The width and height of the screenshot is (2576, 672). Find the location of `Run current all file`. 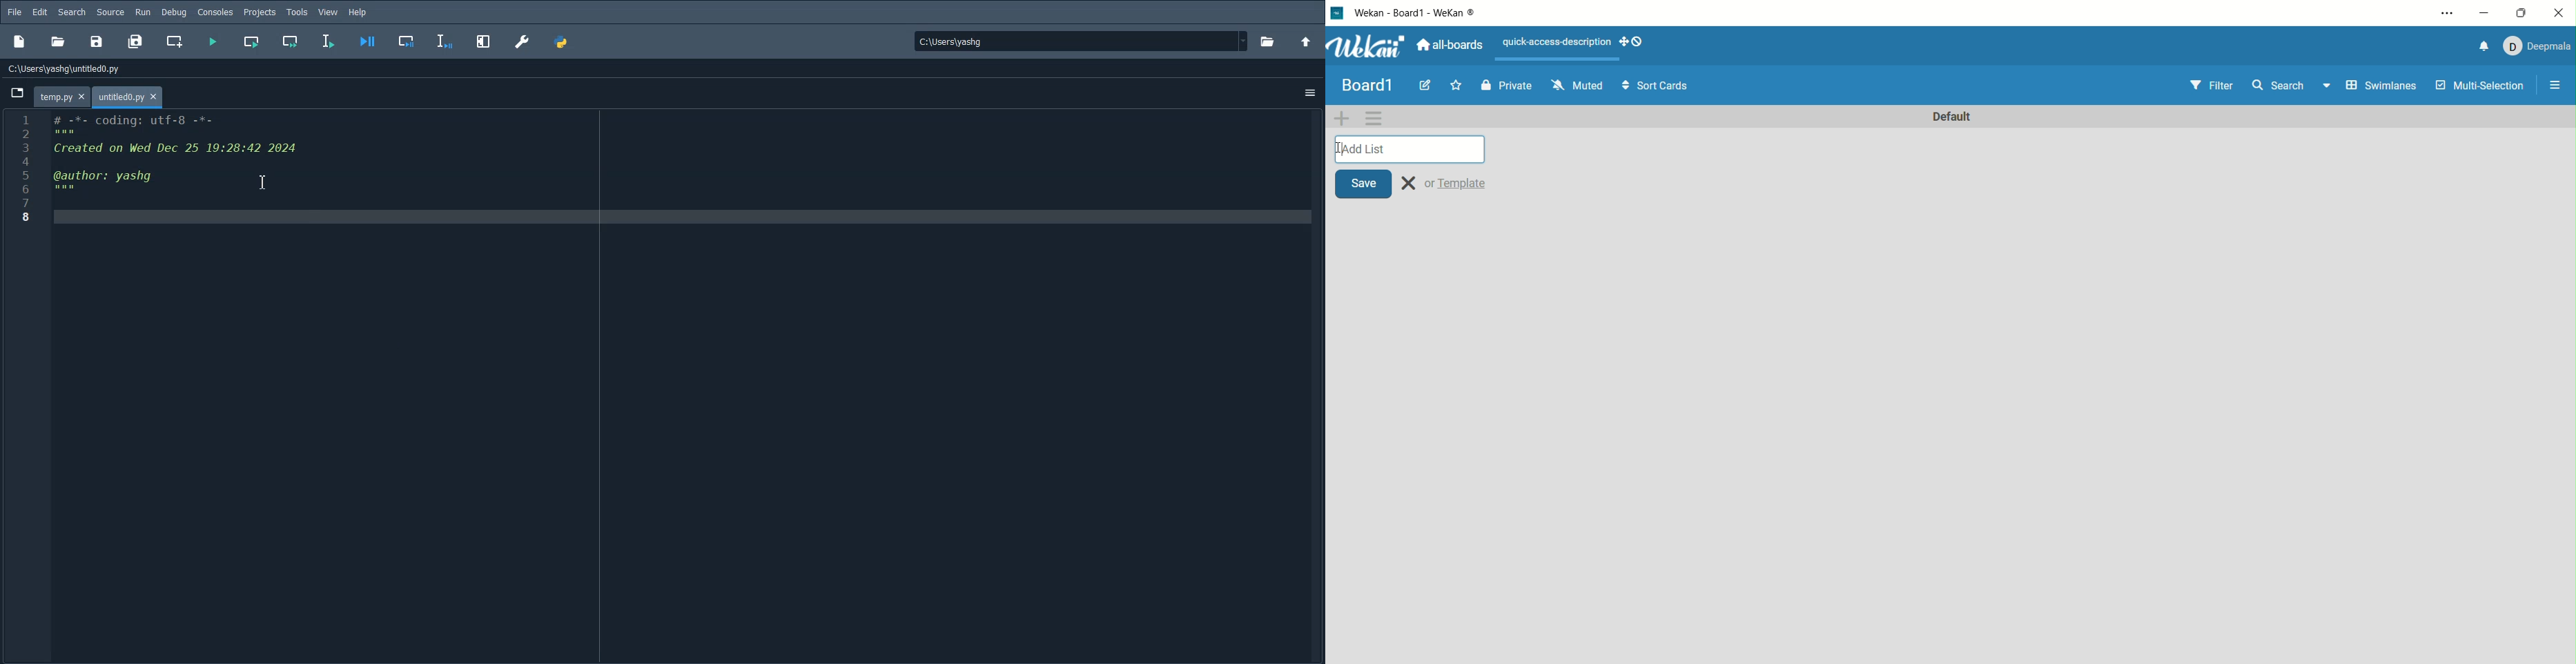

Run current all file is located at coordinates (252, 43).